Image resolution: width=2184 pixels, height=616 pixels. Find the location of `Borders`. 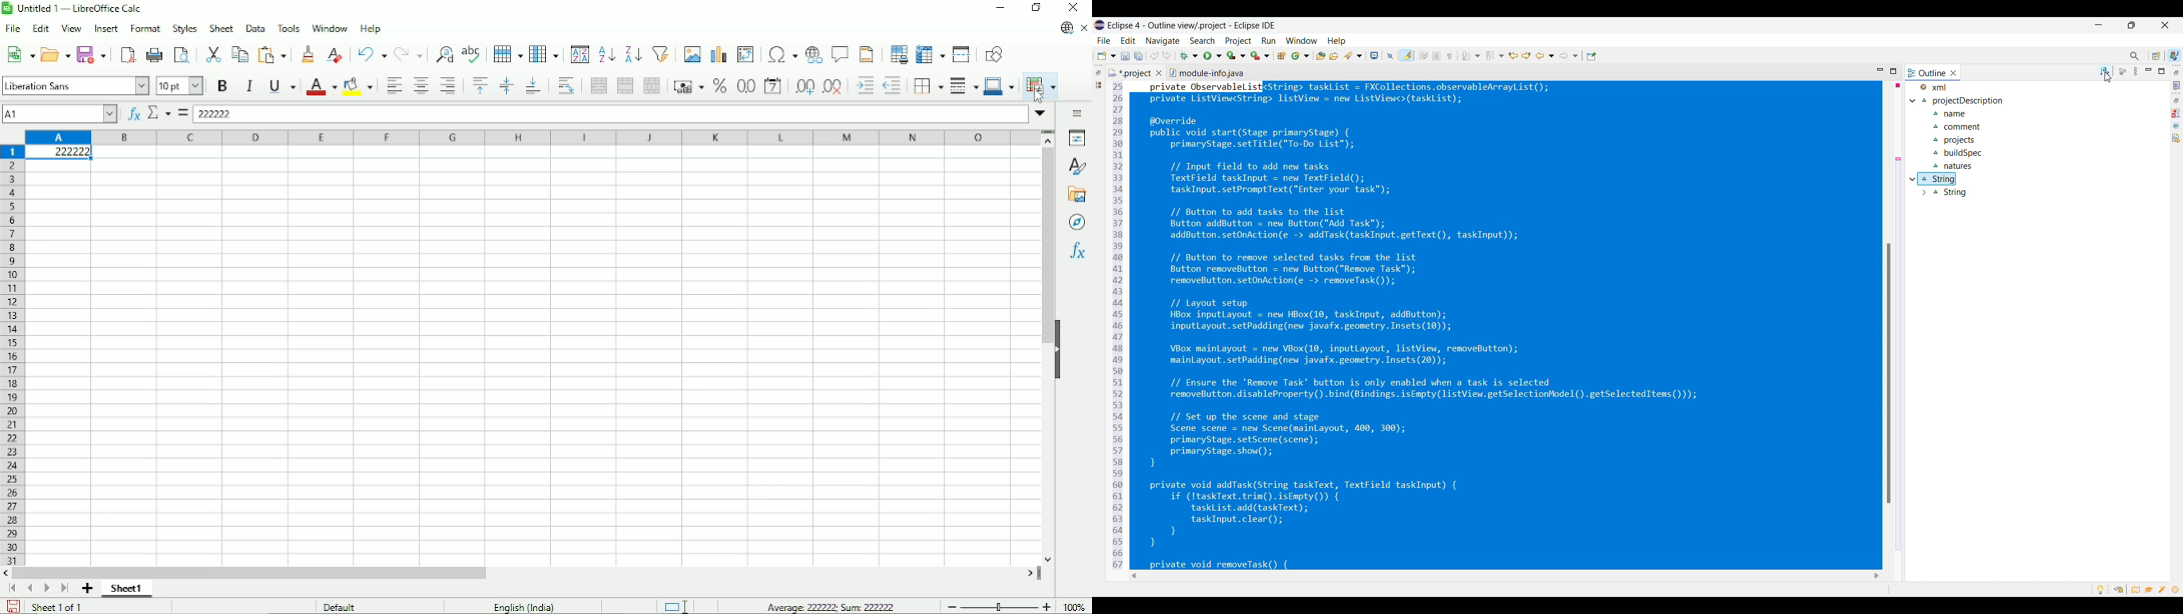

Borders is located at coordinates (928, 85).